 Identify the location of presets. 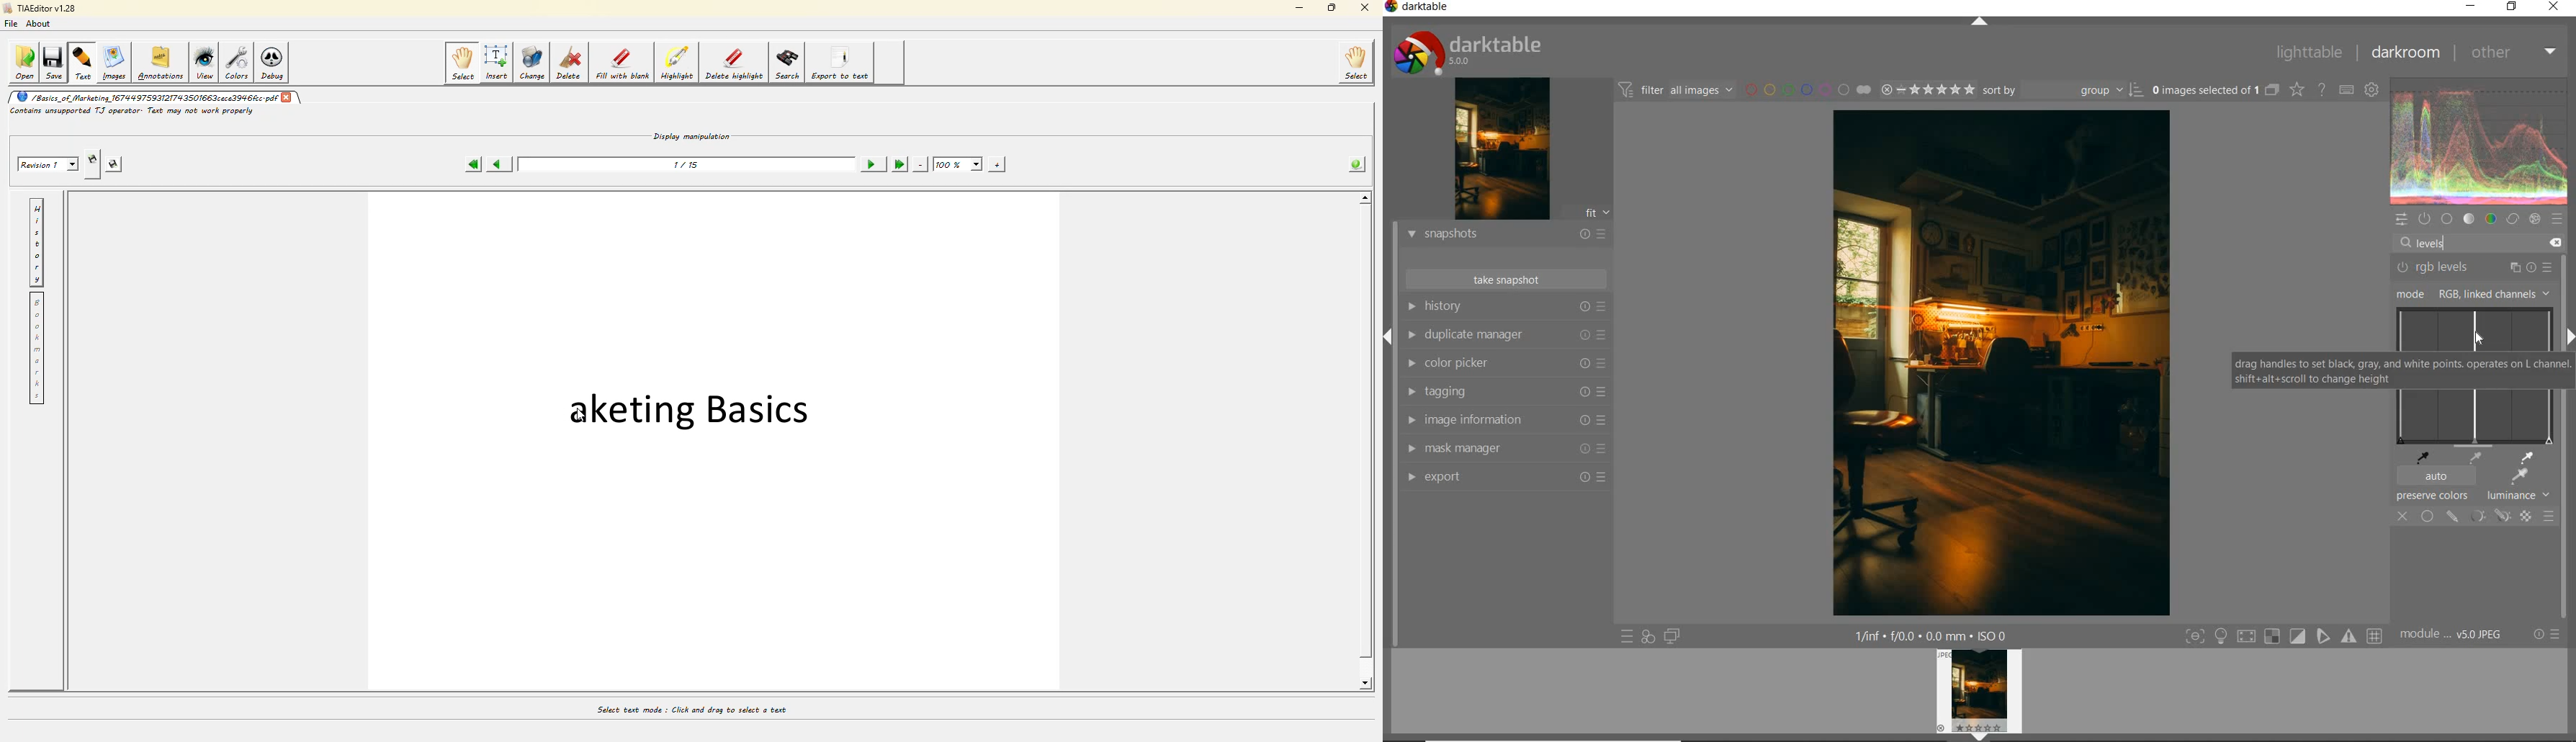
(2560, 219).